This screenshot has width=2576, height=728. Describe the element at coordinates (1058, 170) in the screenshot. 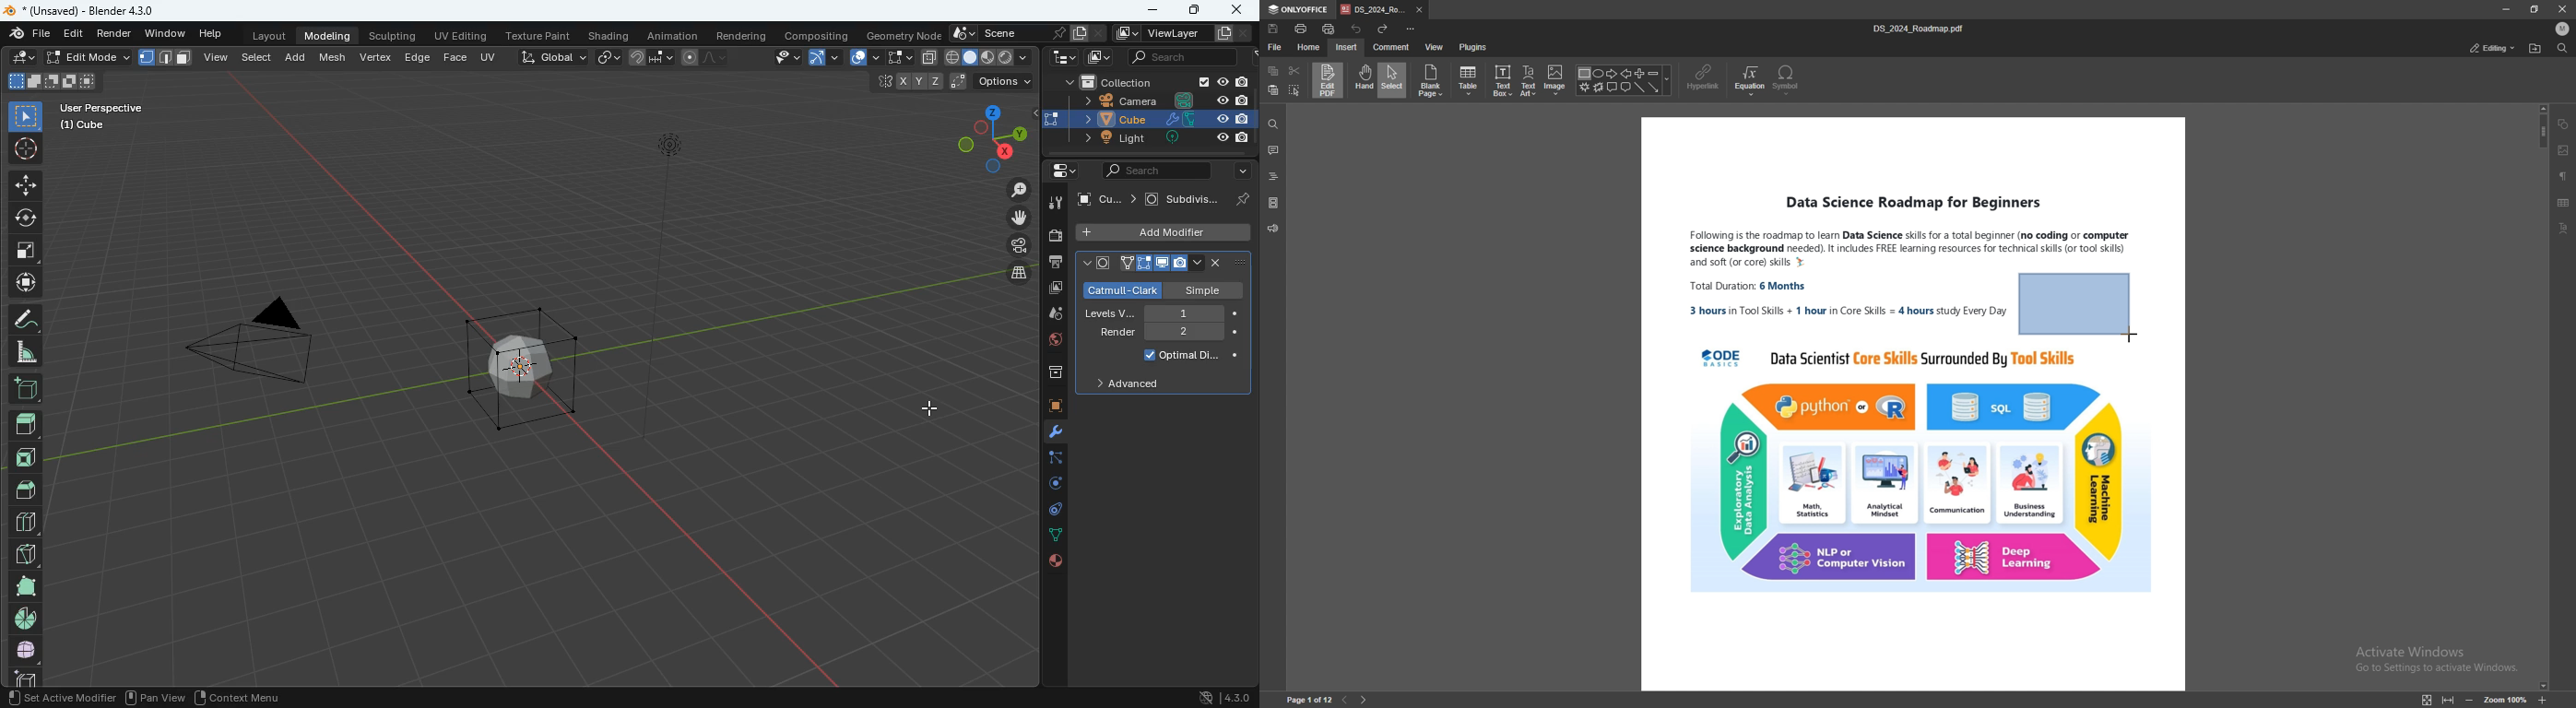

I see `settings` at that location.